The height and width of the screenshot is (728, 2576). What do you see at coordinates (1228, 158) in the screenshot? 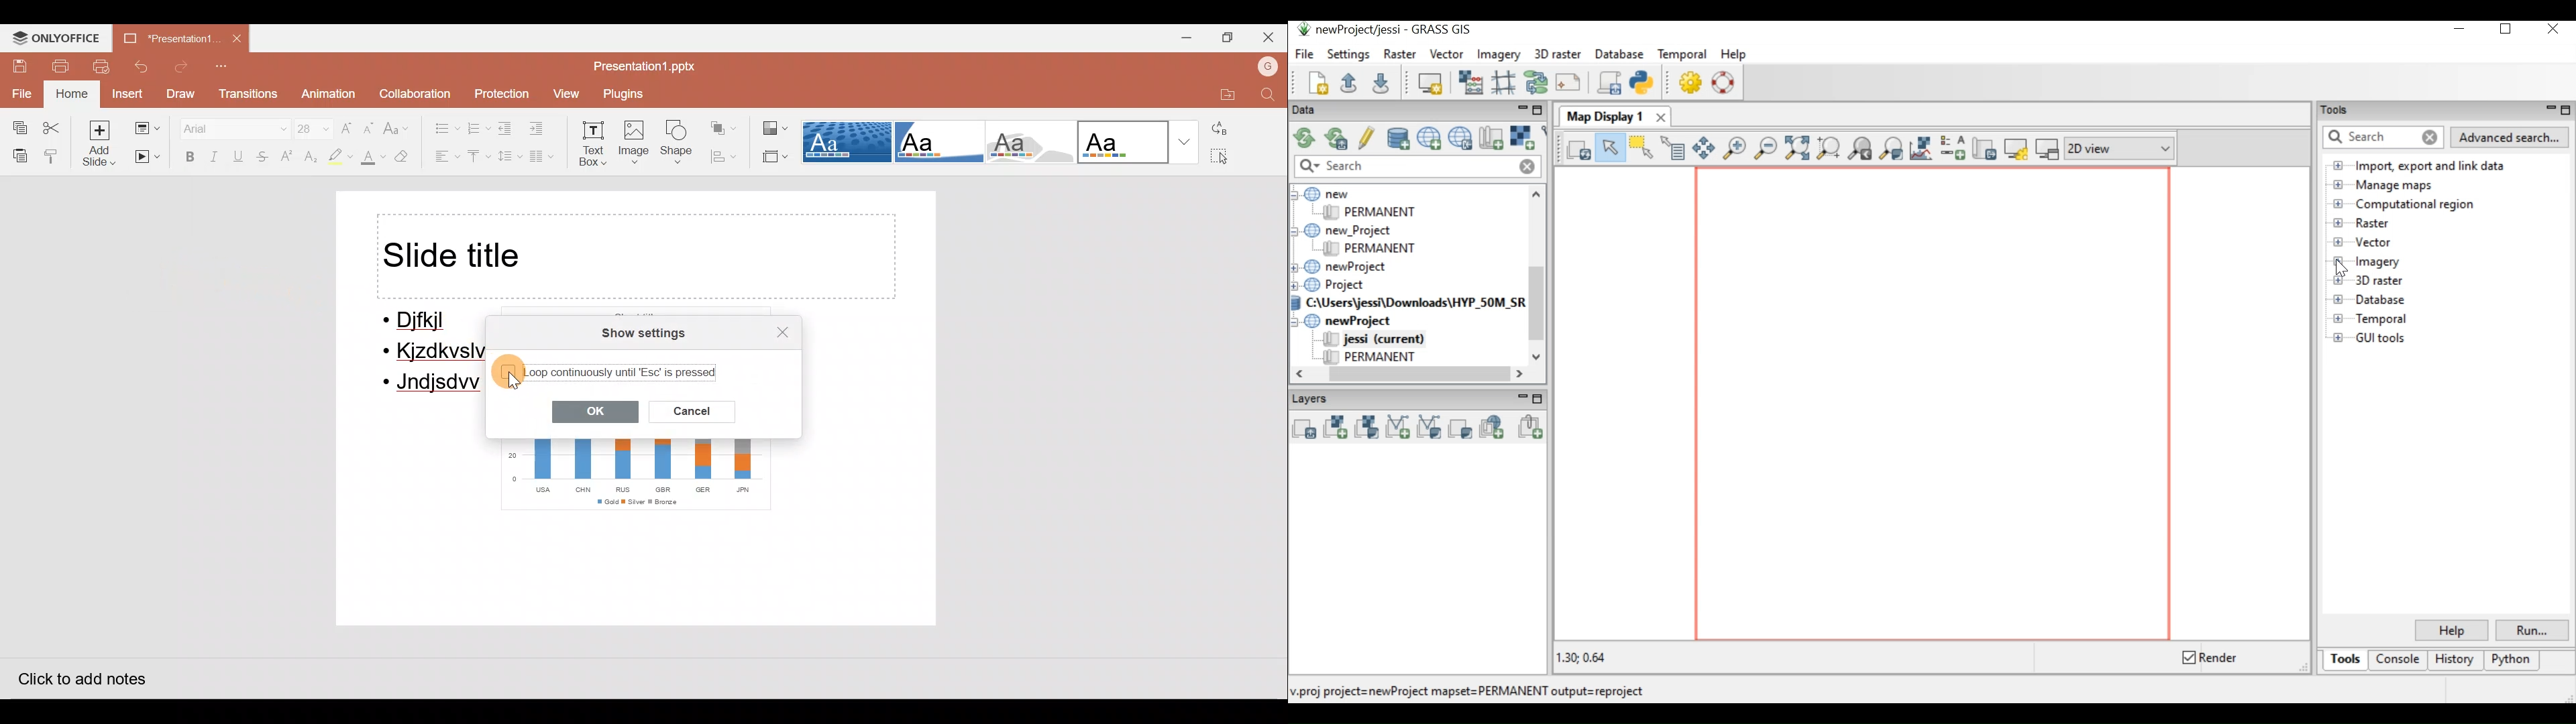
I see `Select all` at bounding box center [1228, 158].